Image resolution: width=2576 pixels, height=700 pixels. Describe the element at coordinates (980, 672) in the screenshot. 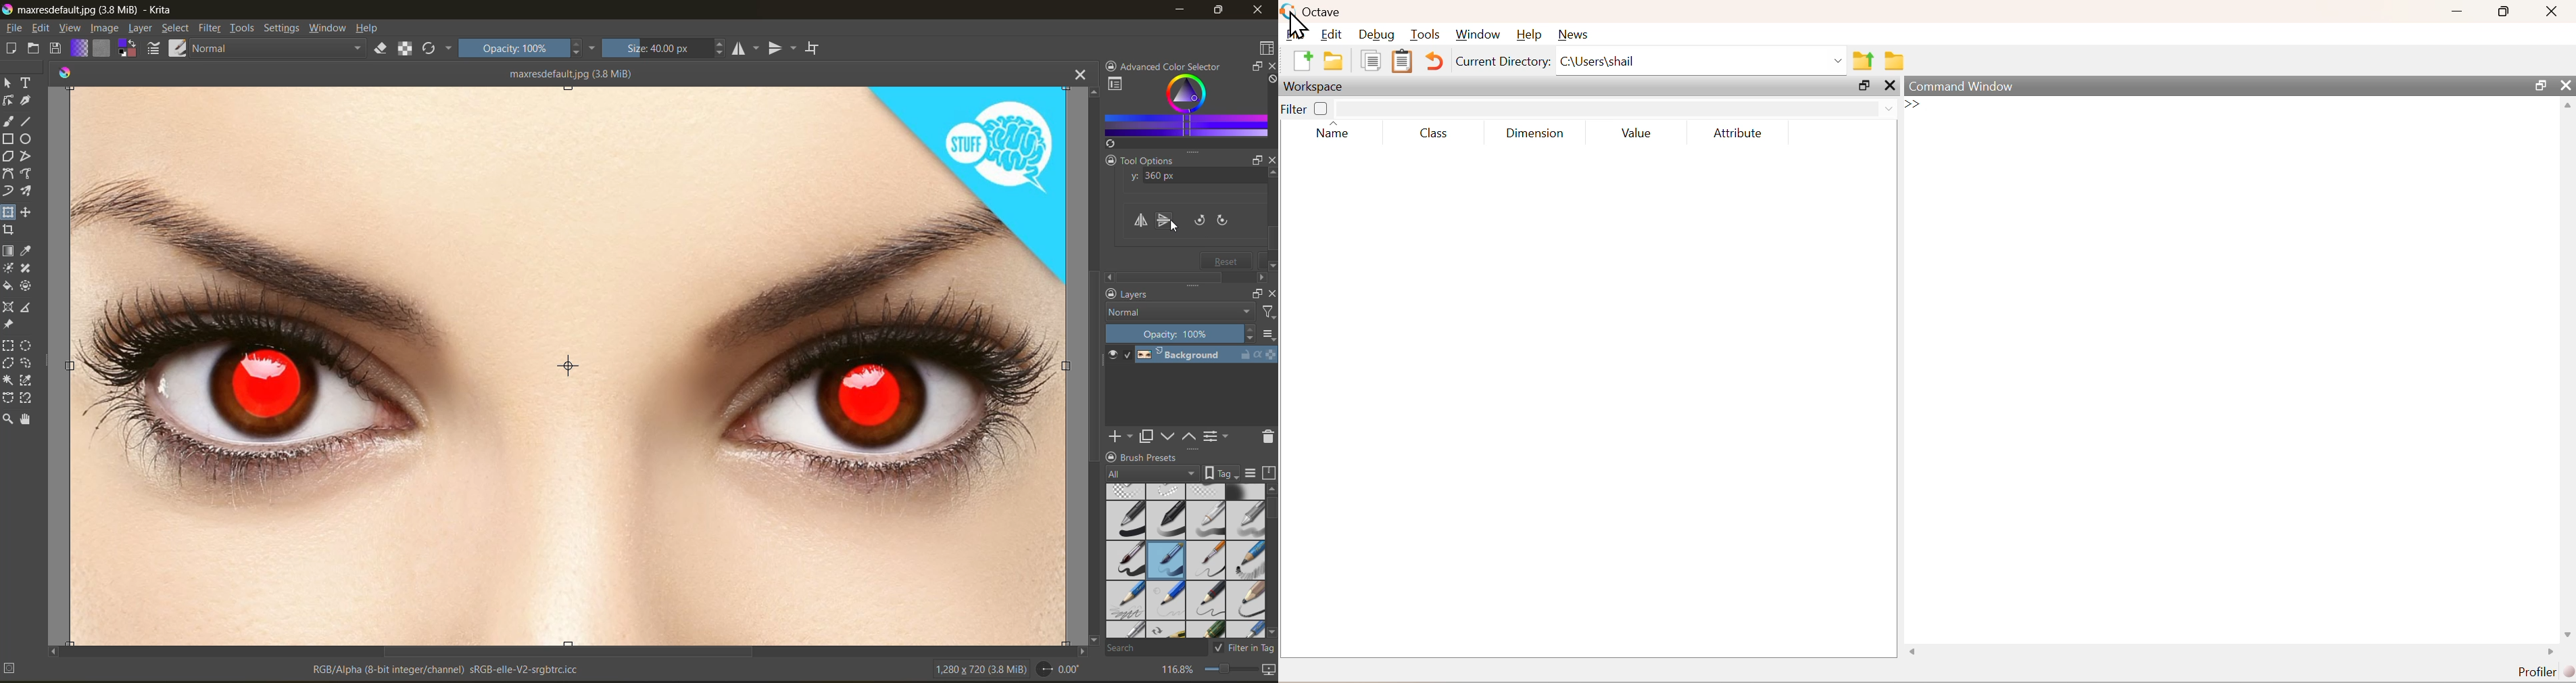

I see `image metadata` at that location.